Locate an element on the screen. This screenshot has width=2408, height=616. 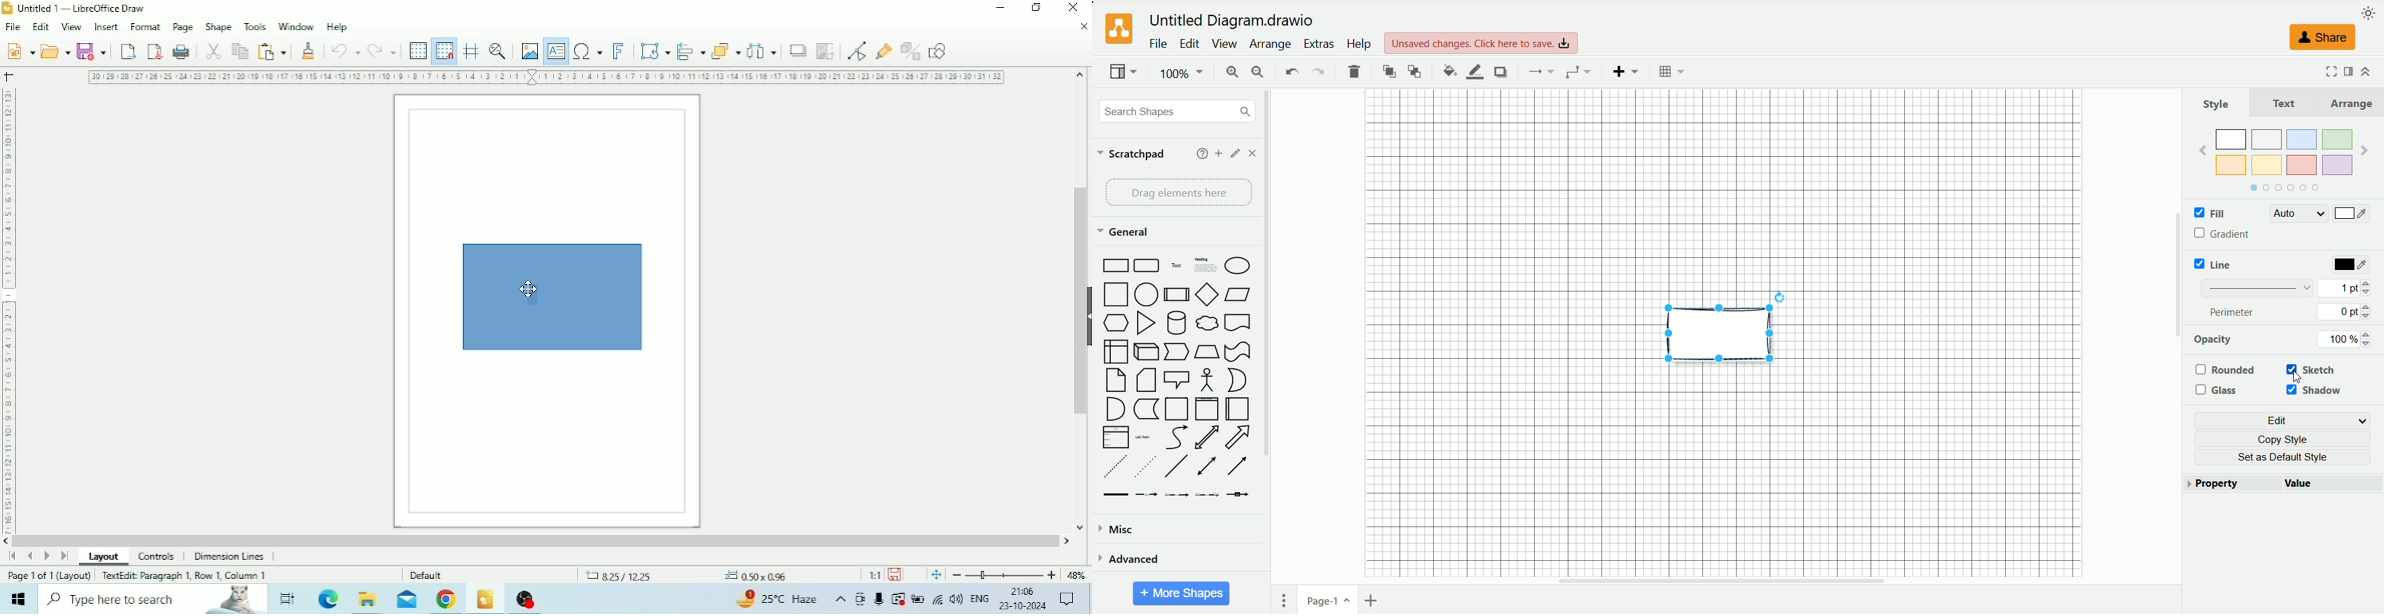
Scaling factor is located at coordinates (873, 574).